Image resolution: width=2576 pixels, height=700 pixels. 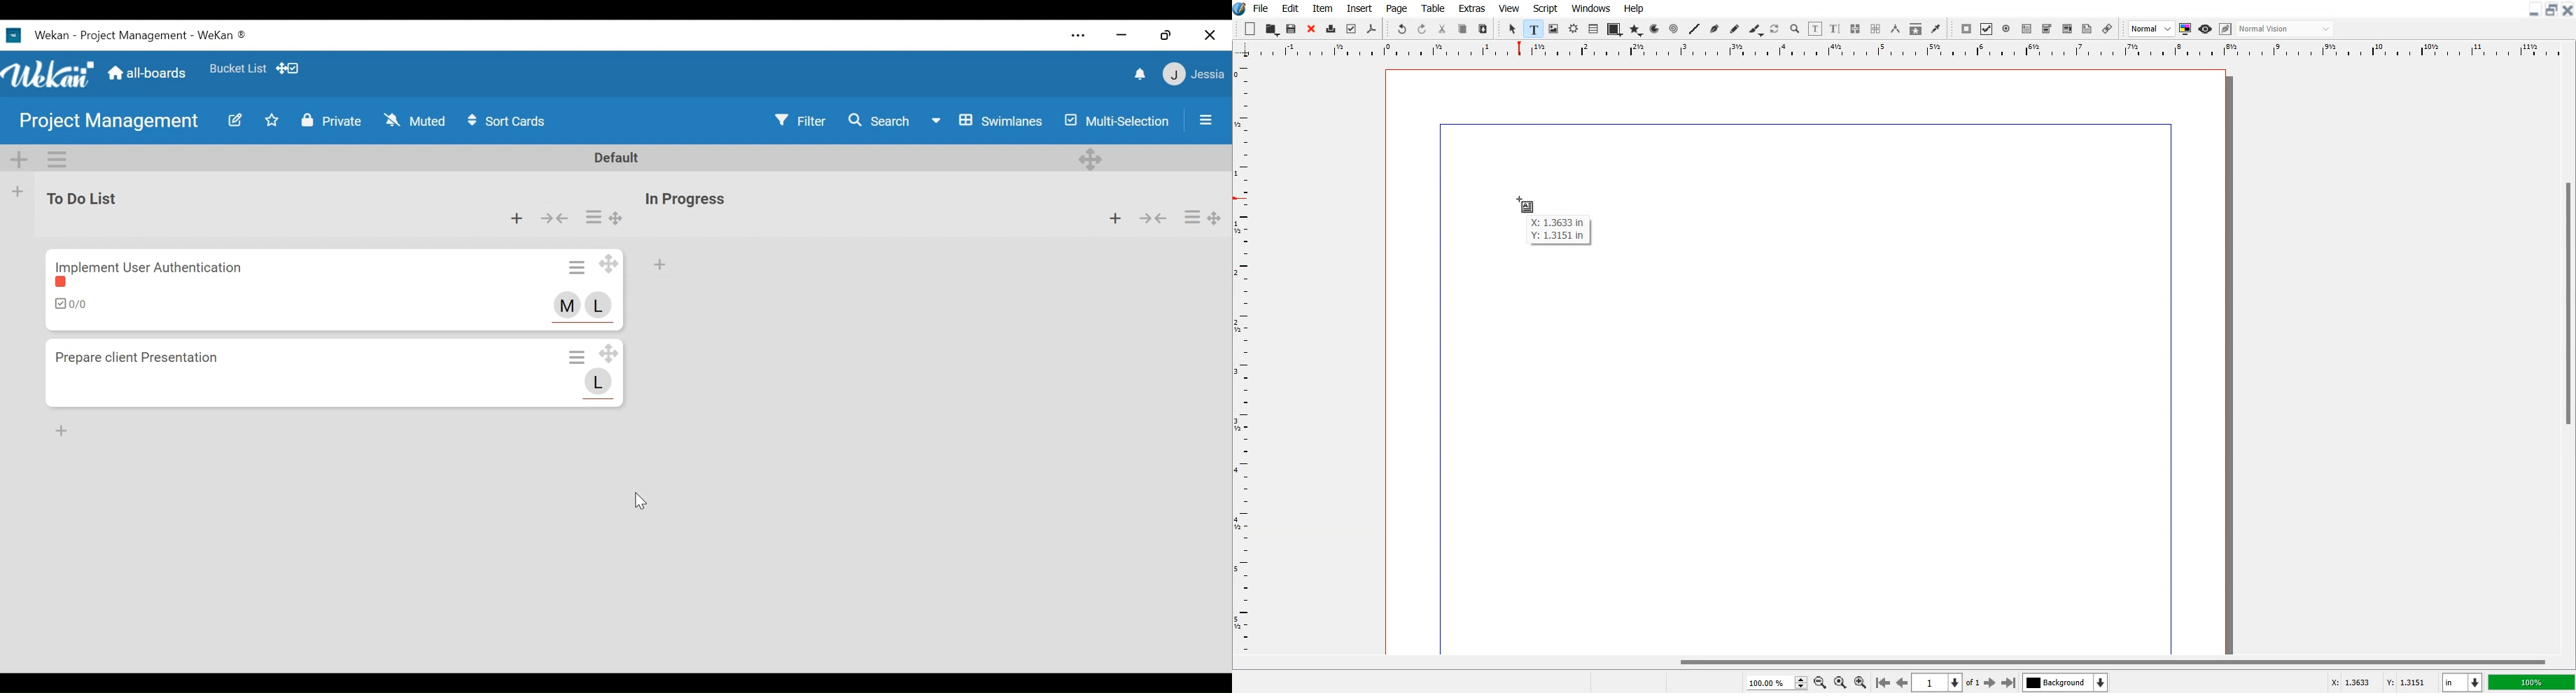 What do you see at coordinates (64, 283) in the screenshot?
I see `label color` at bounding box center [64, 283].